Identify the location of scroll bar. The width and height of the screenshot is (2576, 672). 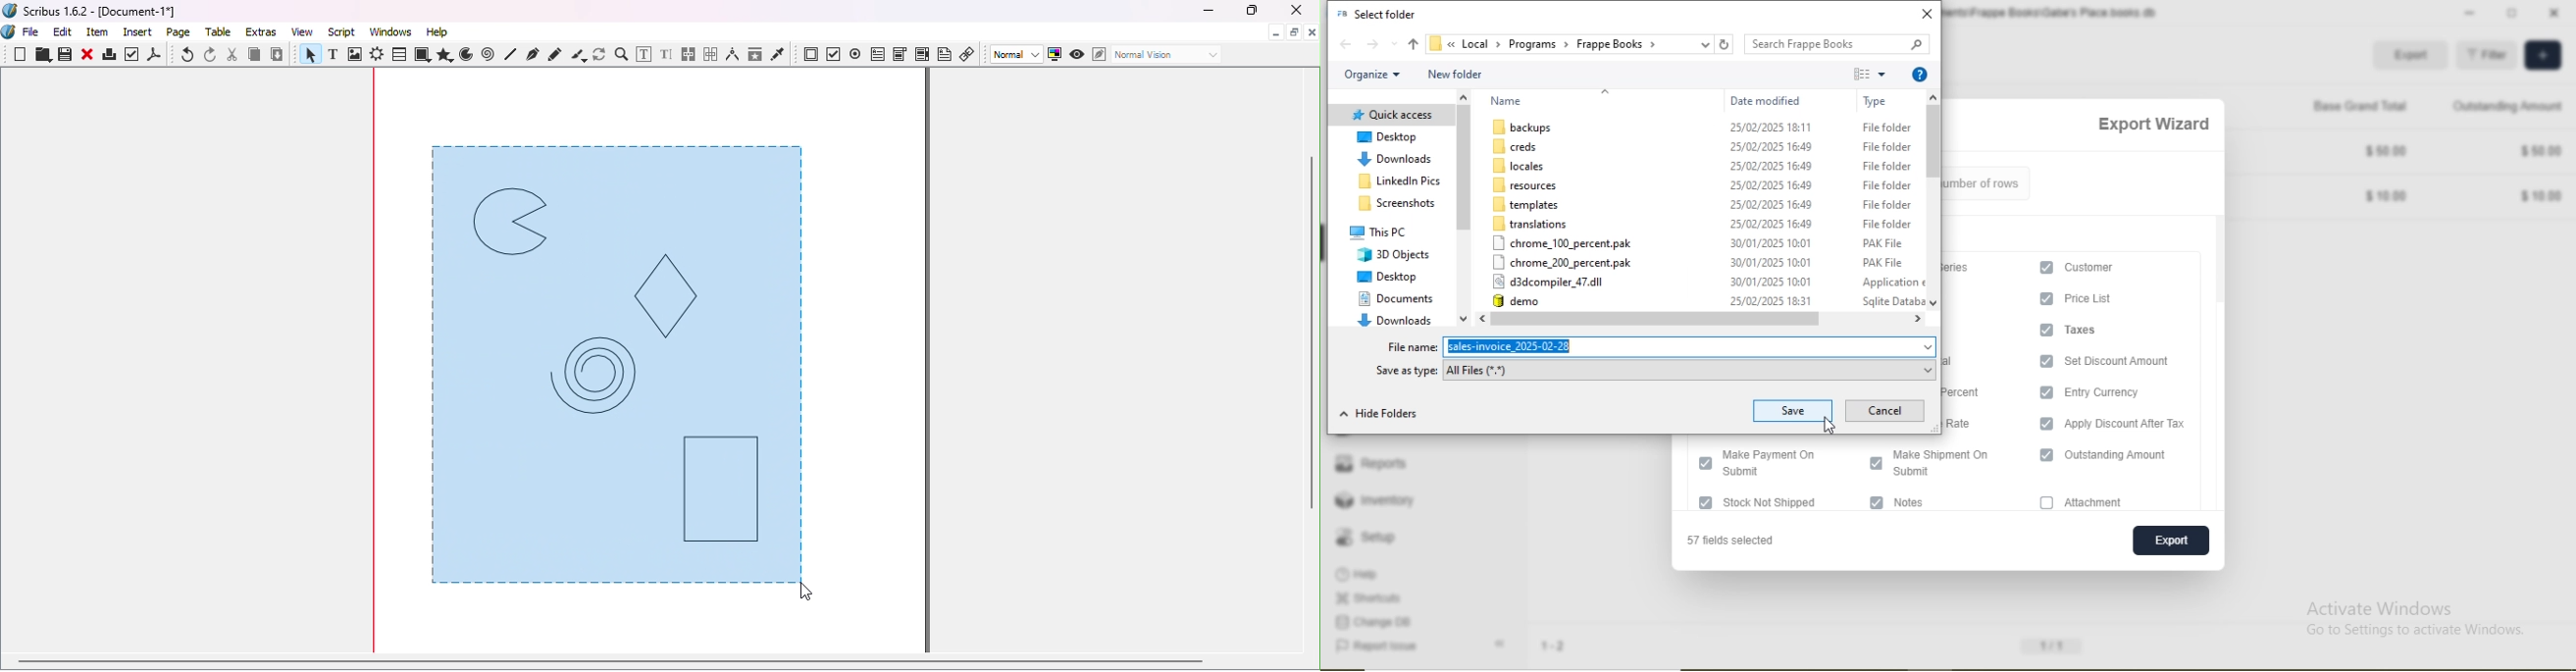
(1935, 197).